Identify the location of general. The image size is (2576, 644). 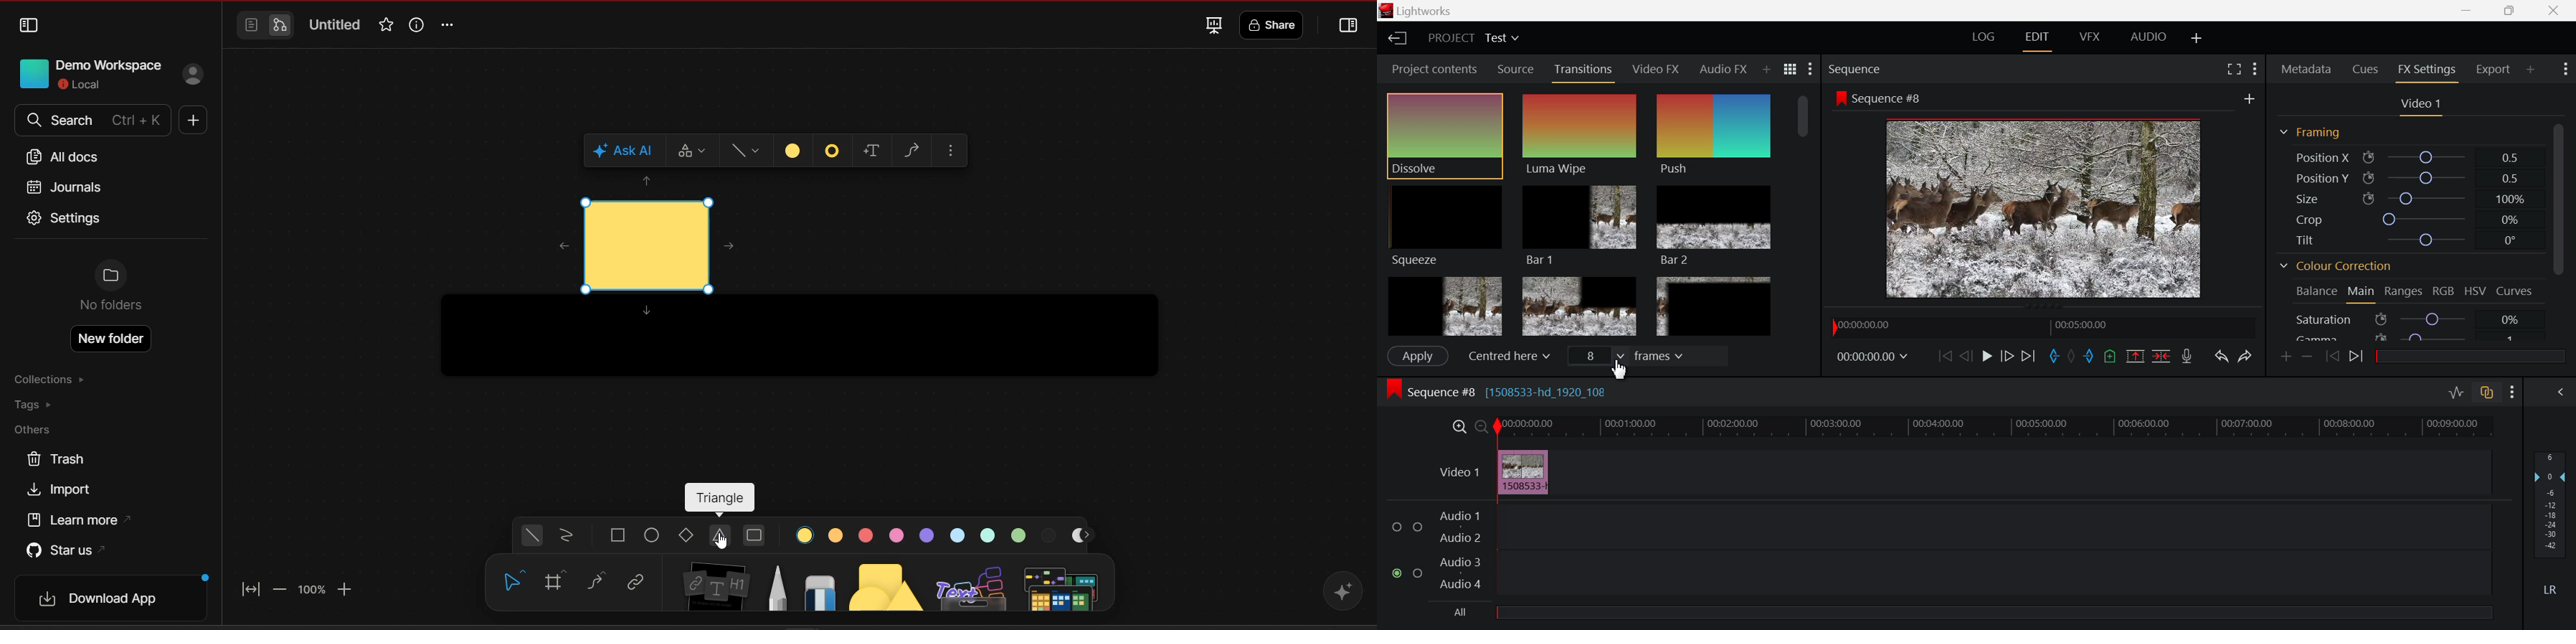
(533, 536).